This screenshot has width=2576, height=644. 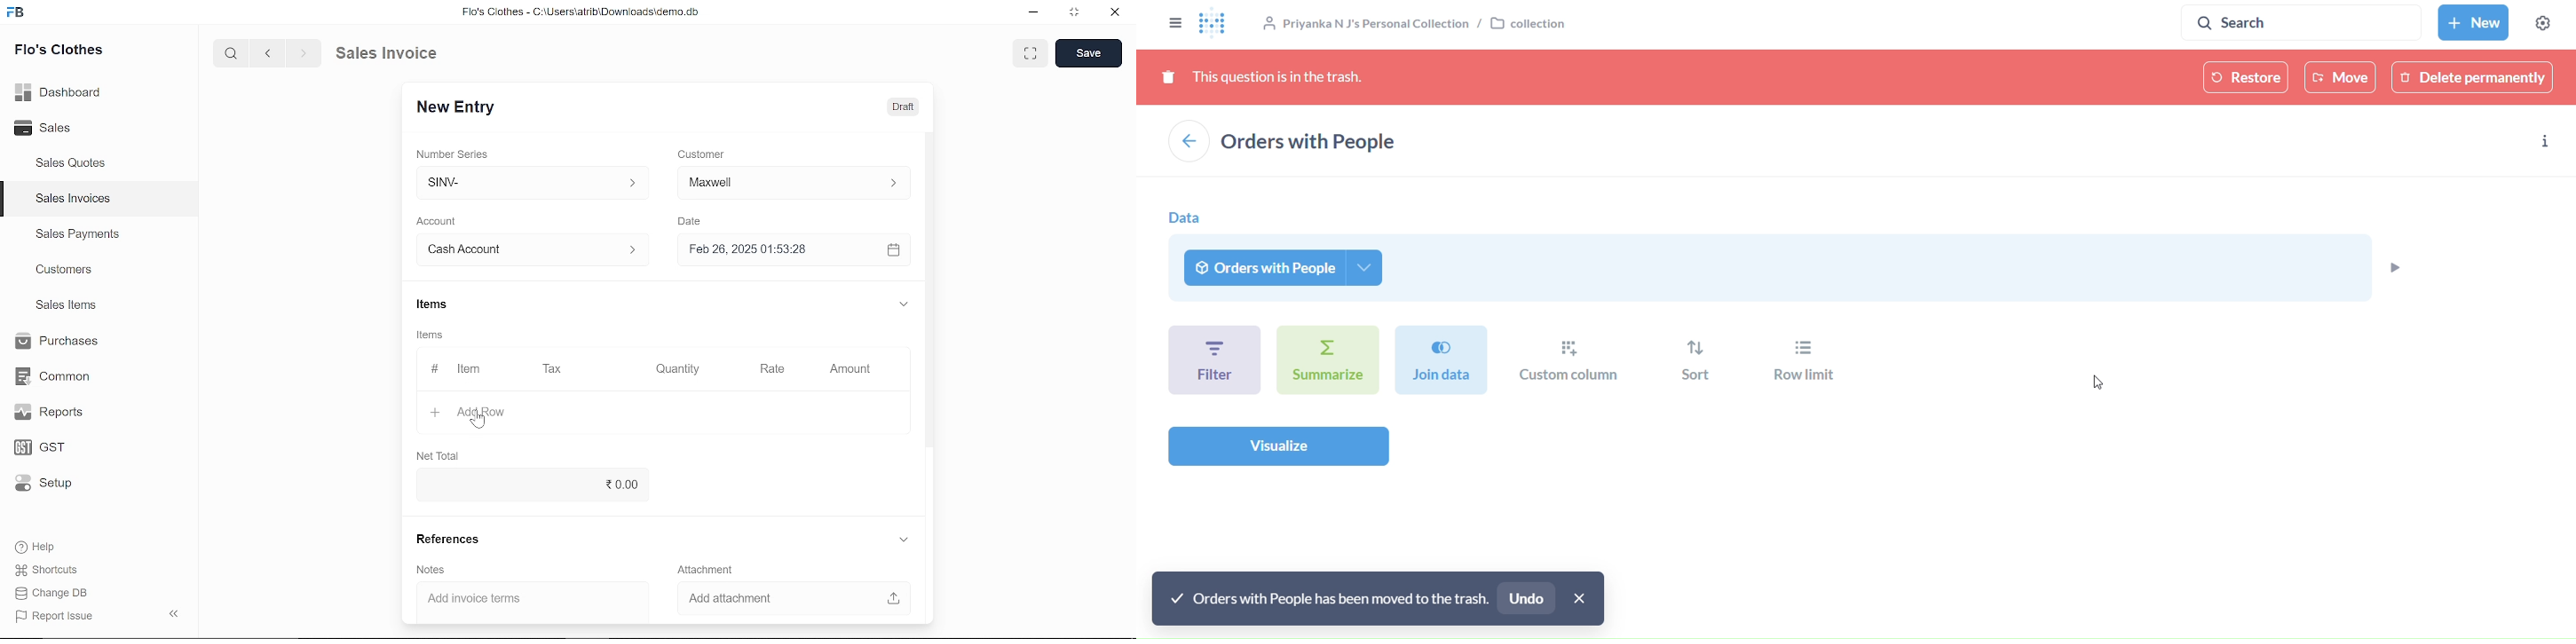 I want to click on Sales Payments., so click(x=76, y=234).